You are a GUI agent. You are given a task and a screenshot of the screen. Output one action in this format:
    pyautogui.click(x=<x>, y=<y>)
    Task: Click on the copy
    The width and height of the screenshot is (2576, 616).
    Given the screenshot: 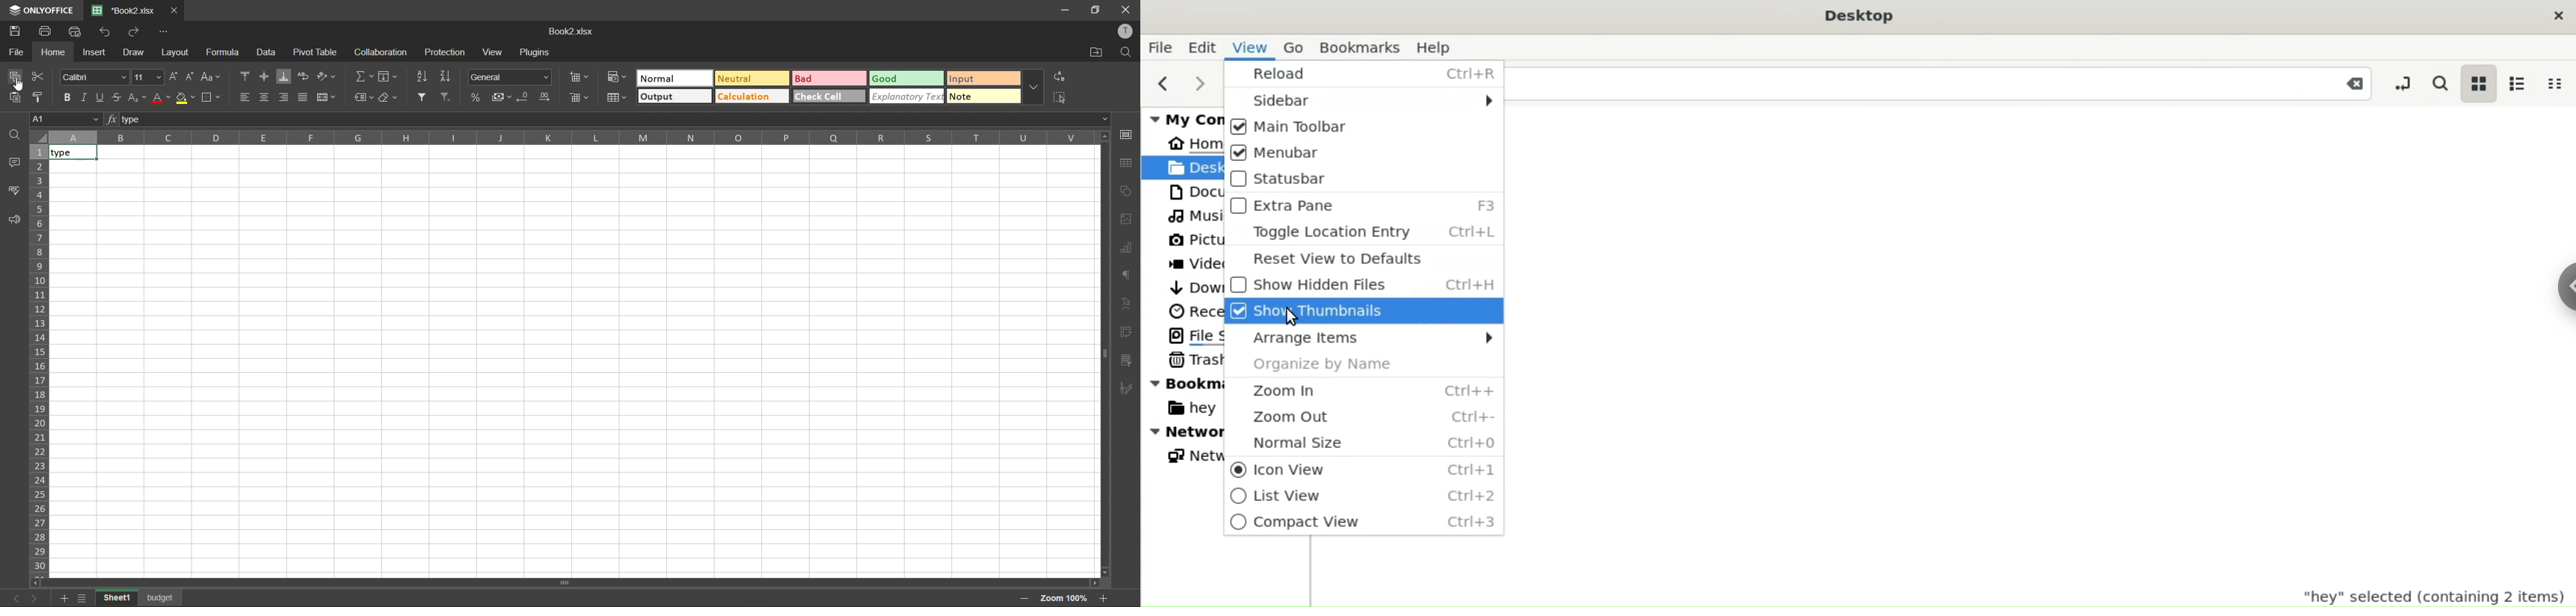 What is the action you would take?
    pyautogui.click(x=14, y=76)
    